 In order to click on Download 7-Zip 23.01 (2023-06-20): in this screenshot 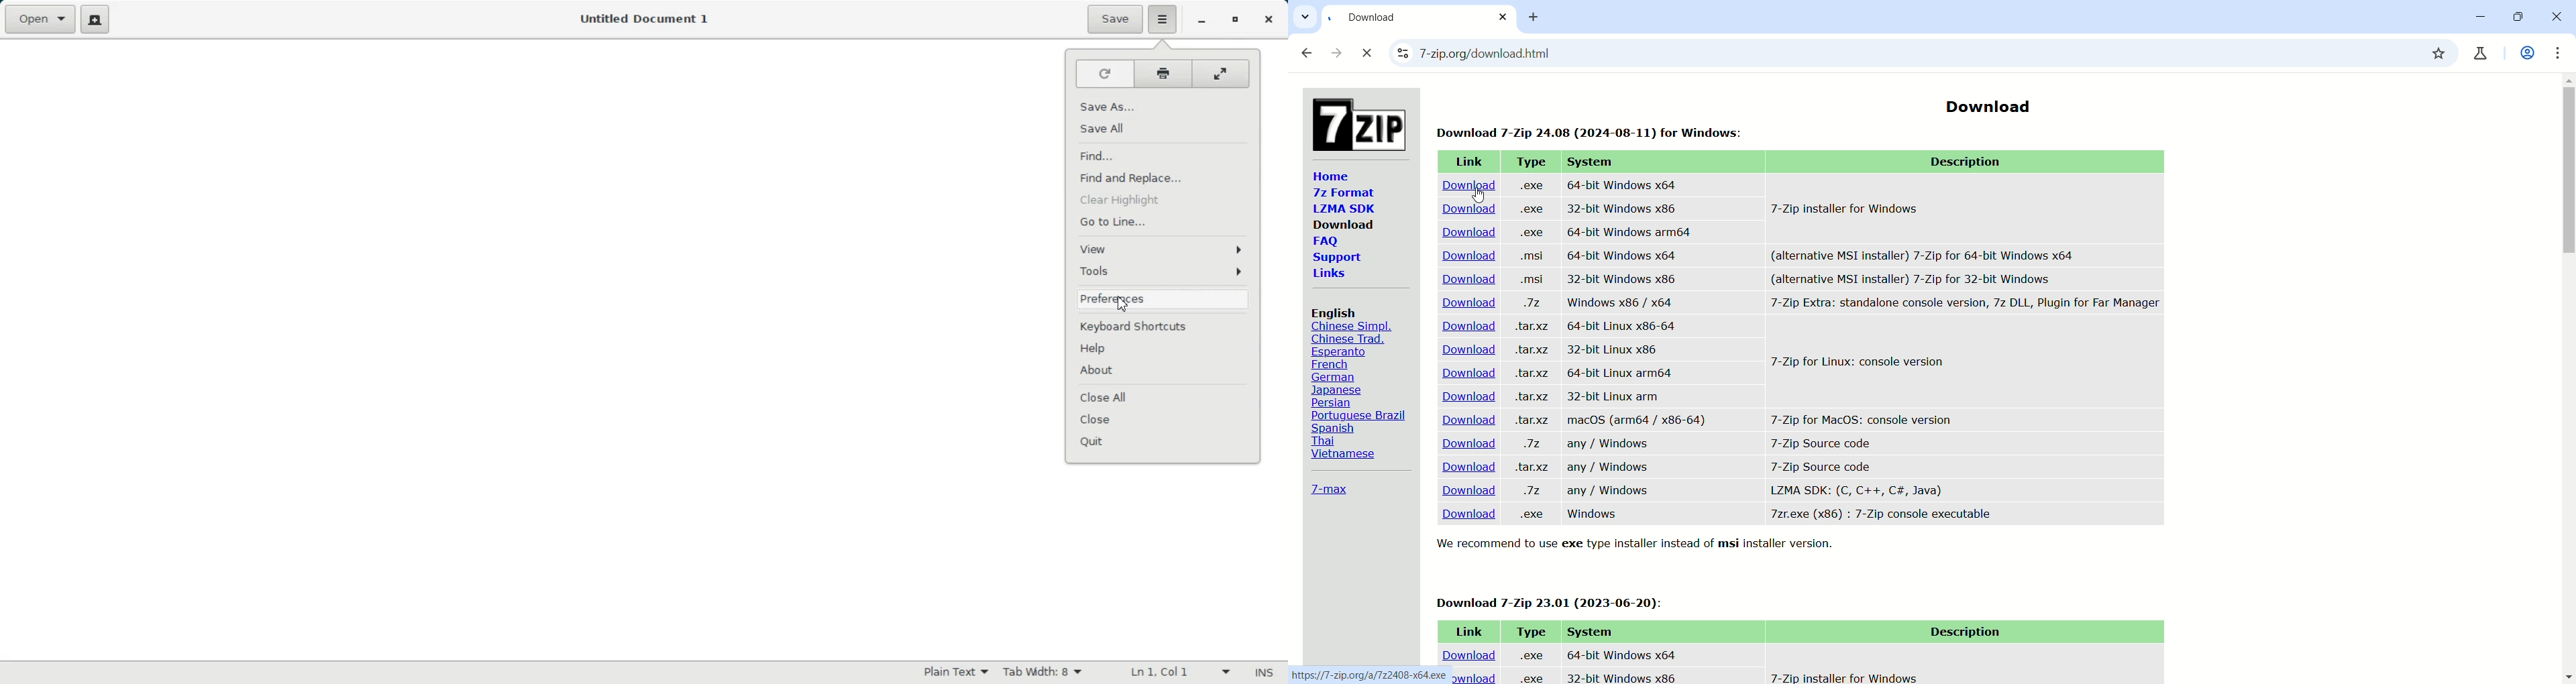, I will do `click(1553, 600)`.